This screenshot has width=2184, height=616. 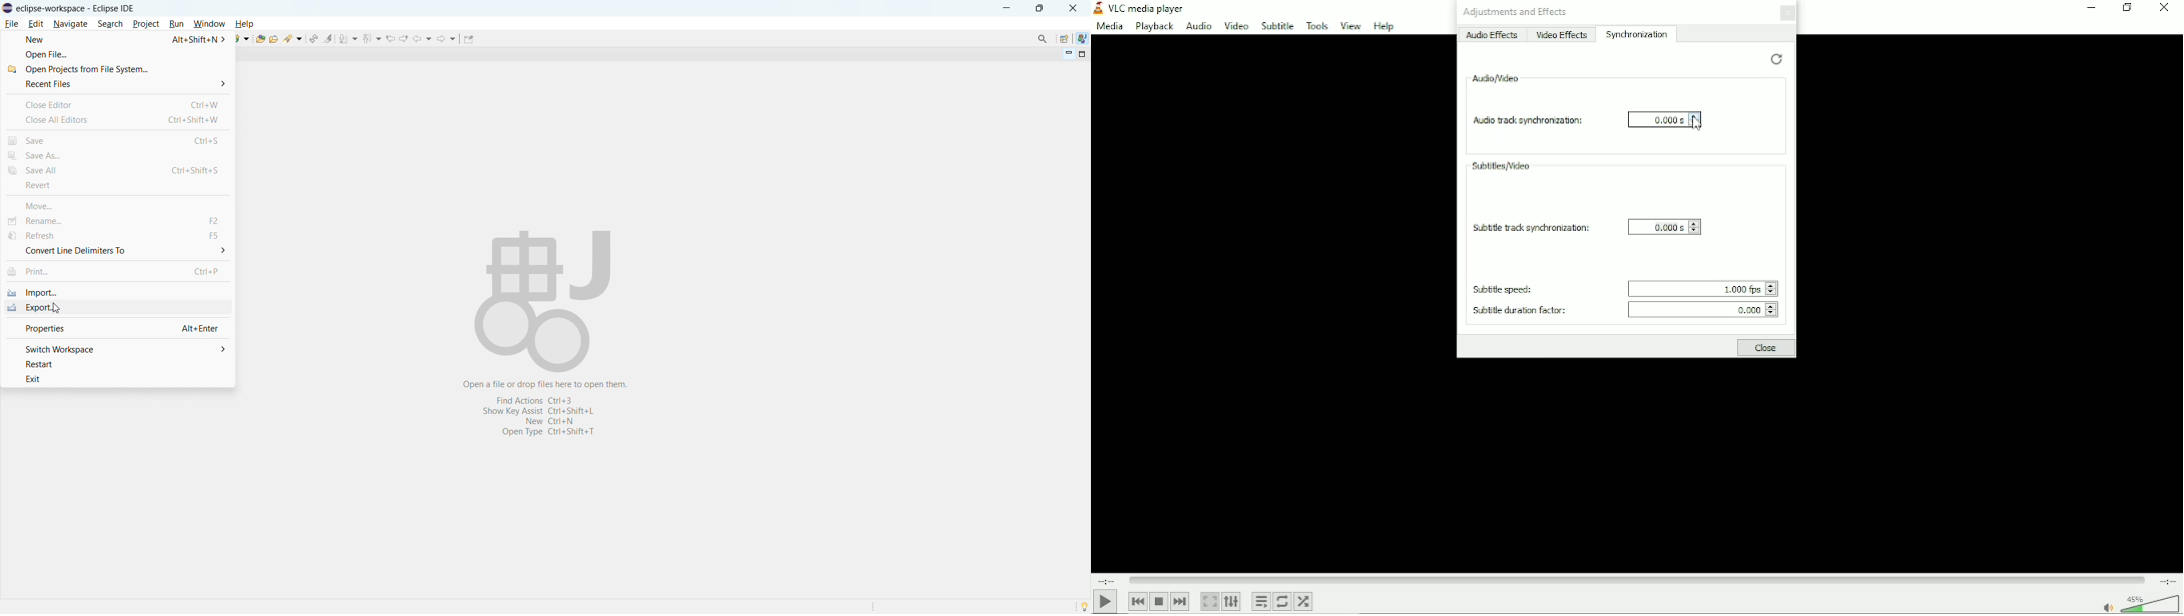 I want to click on minimize, so click(x=1005, y=7).